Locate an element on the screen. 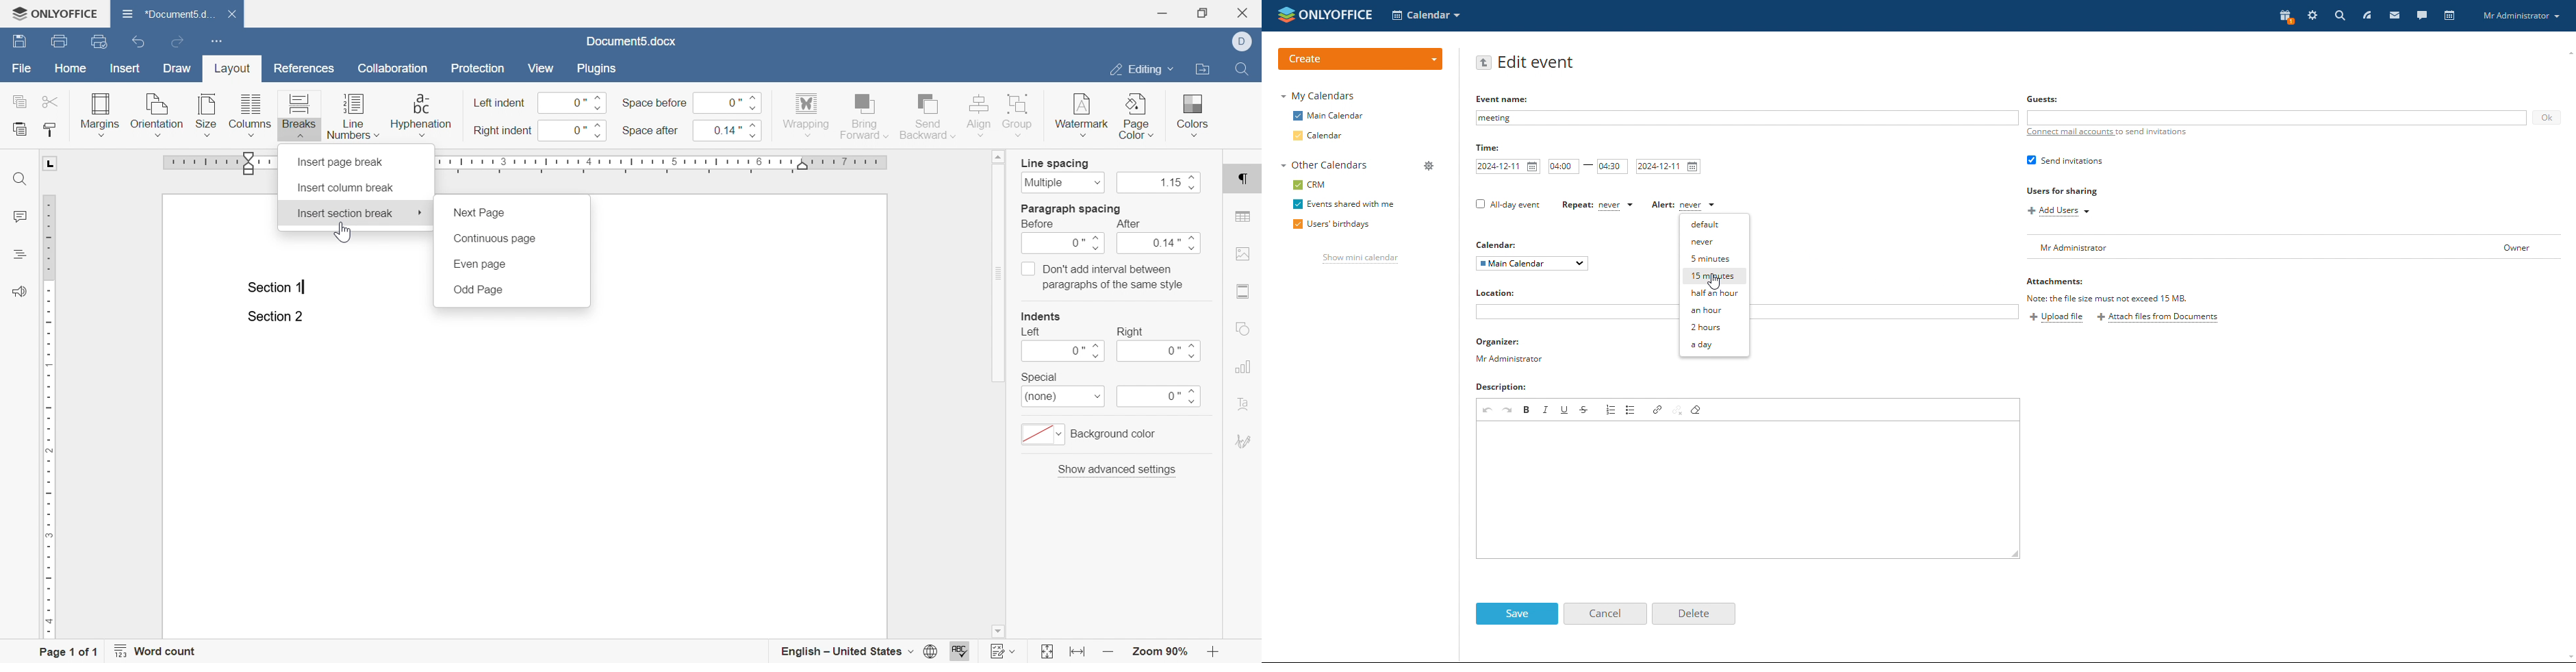 The width and height of the screenshot is (2576, 672). restore down is located at coordinates (1203, 13).